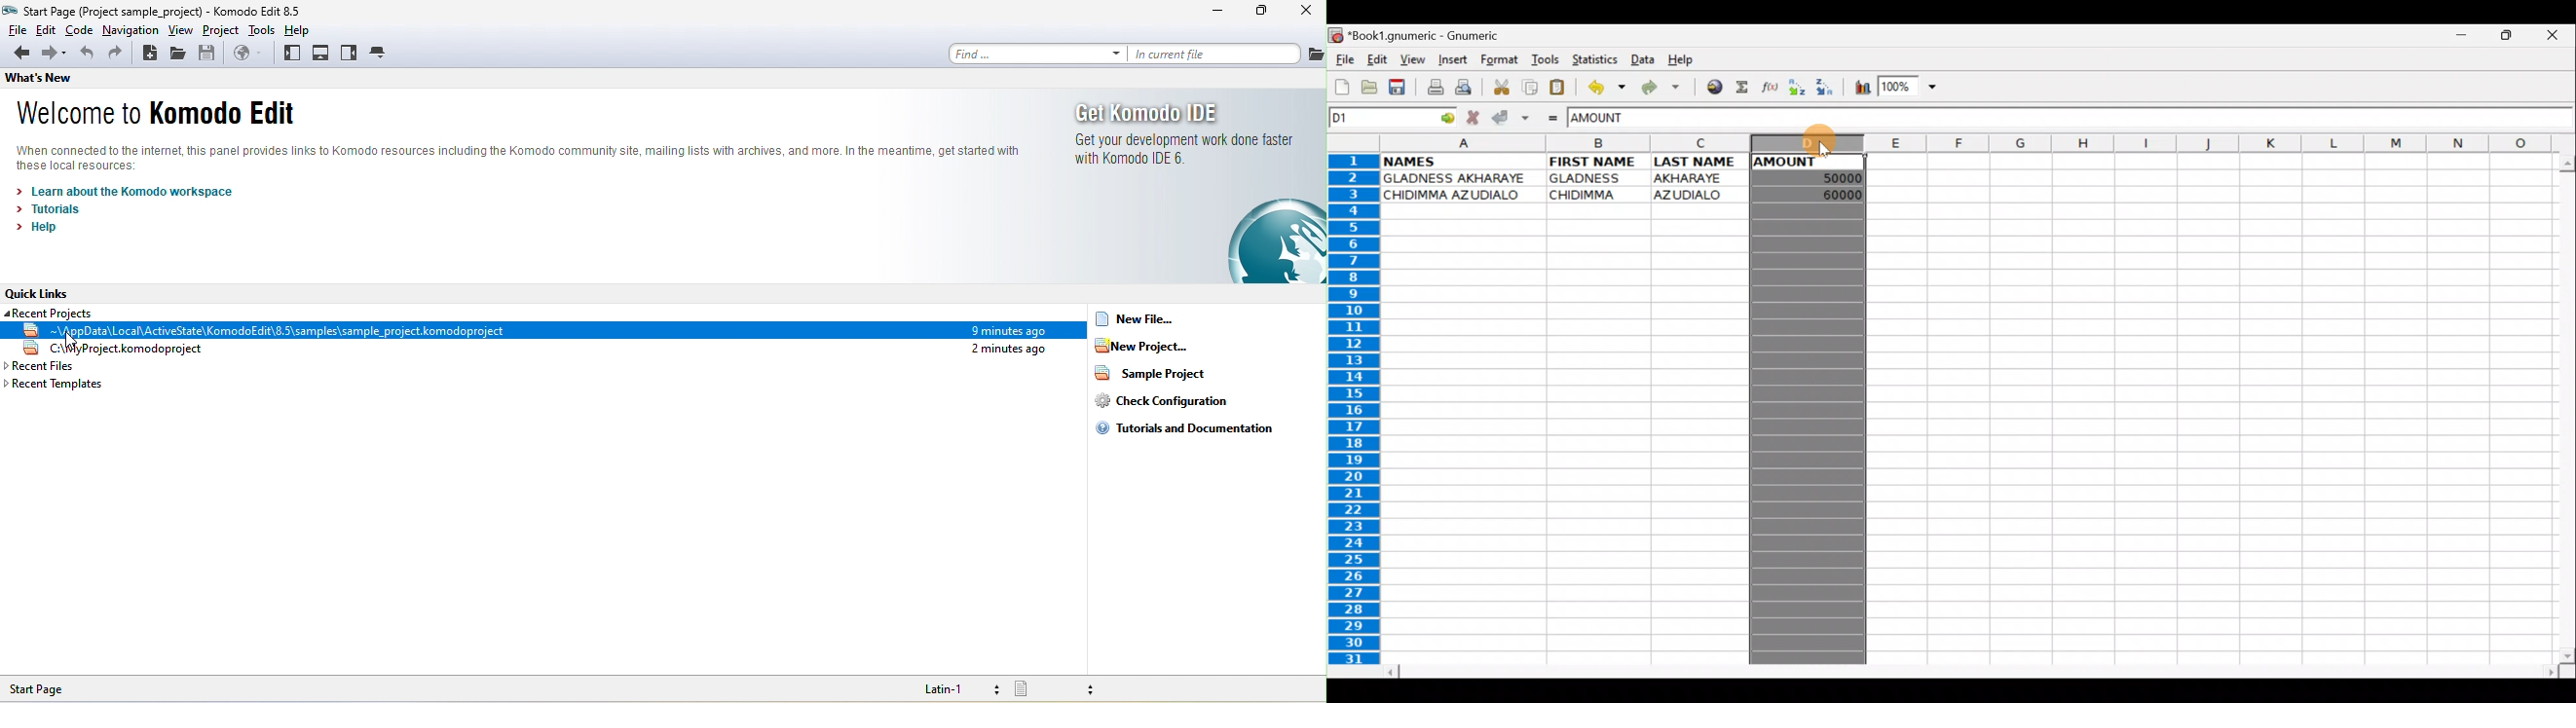 The width and height of the screenshot is (2576, 728). Describe the element at coordinates (1343, 61) in the screenshot. I see `File` at that location.